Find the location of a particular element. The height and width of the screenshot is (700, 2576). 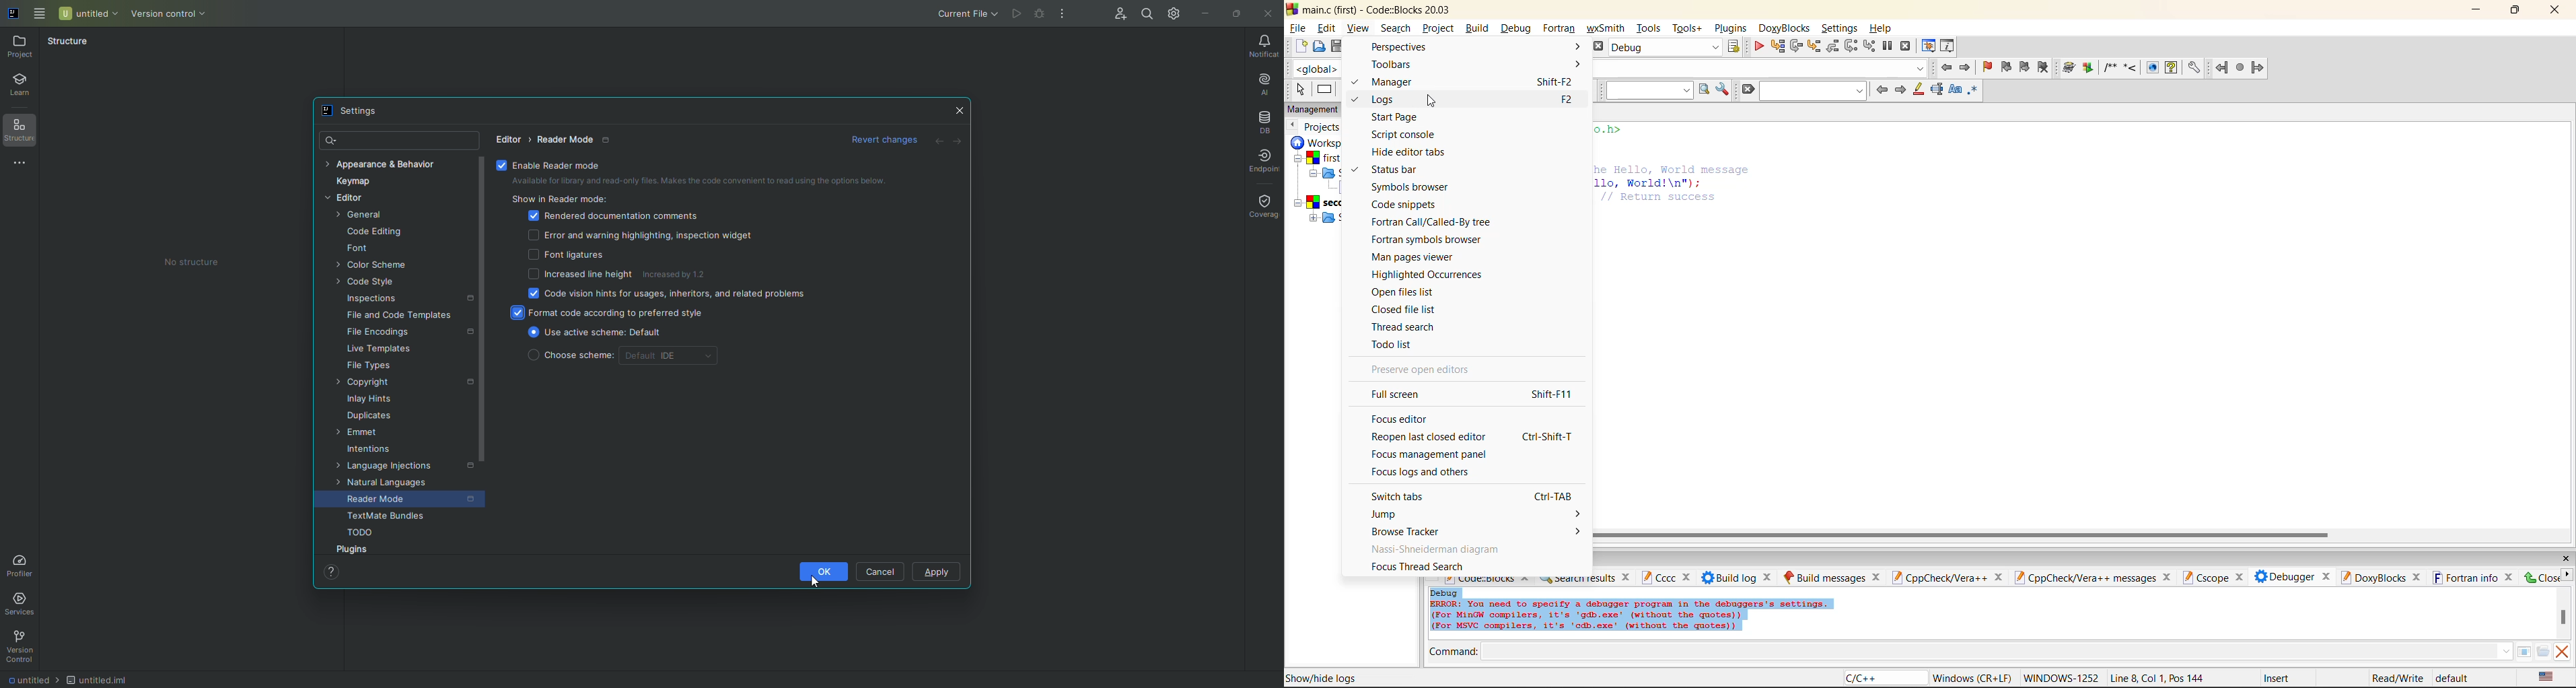

close is located at coordinates (2557, 12).